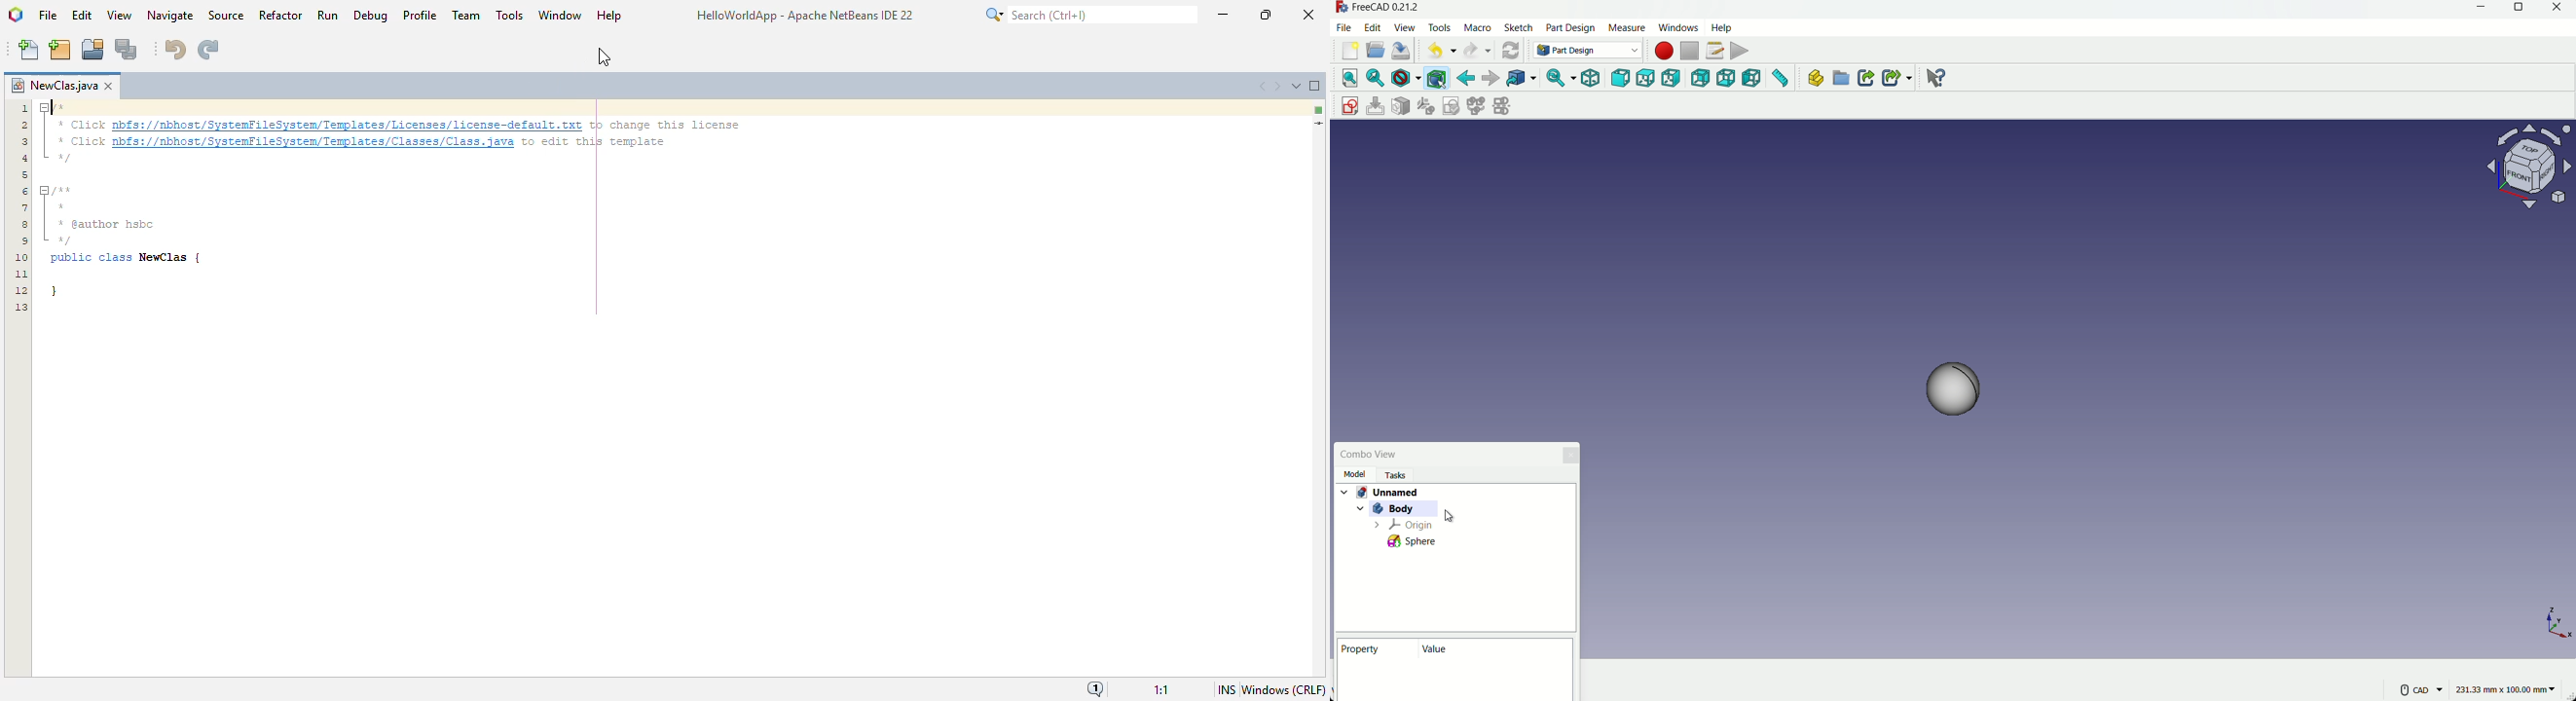 This screenshot has height=728, width=2576. Describe the element at coordinates (1477, 28) in the screenshot. I see `macros` at that location.